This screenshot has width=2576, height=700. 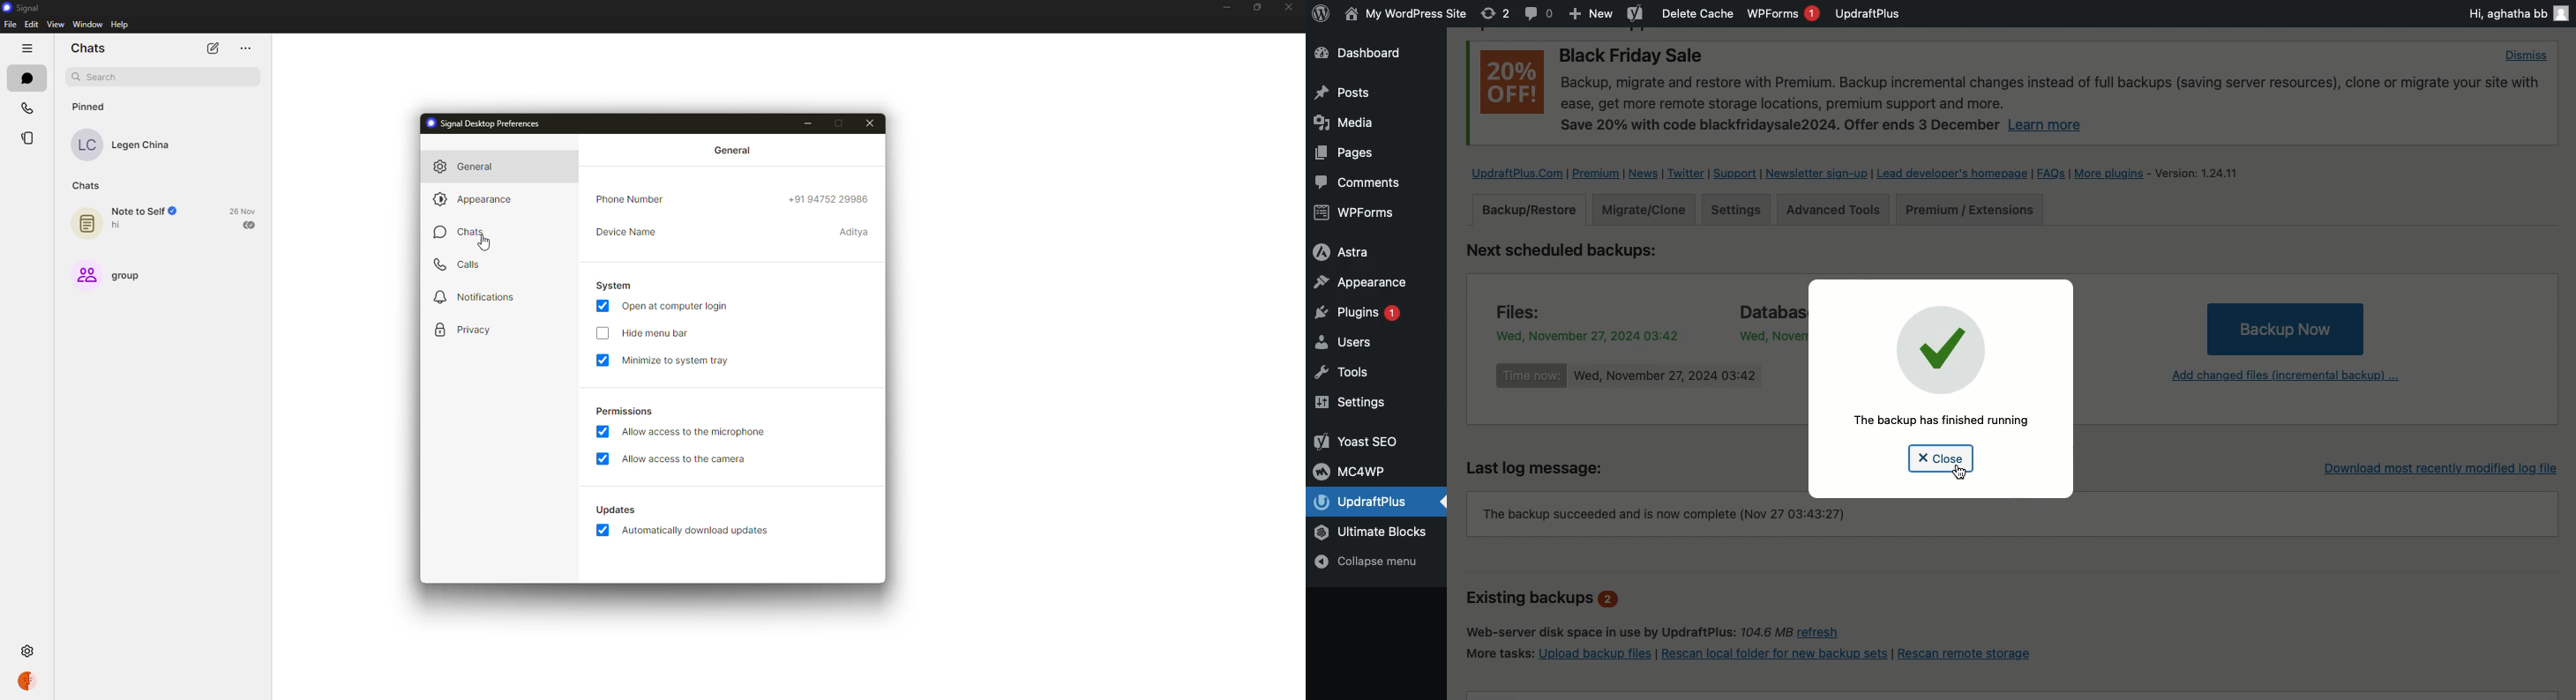 What do you see at coordinates (1599, 174) in the screenshot?
I see `Premium ` at bounding box center [1599, 174].